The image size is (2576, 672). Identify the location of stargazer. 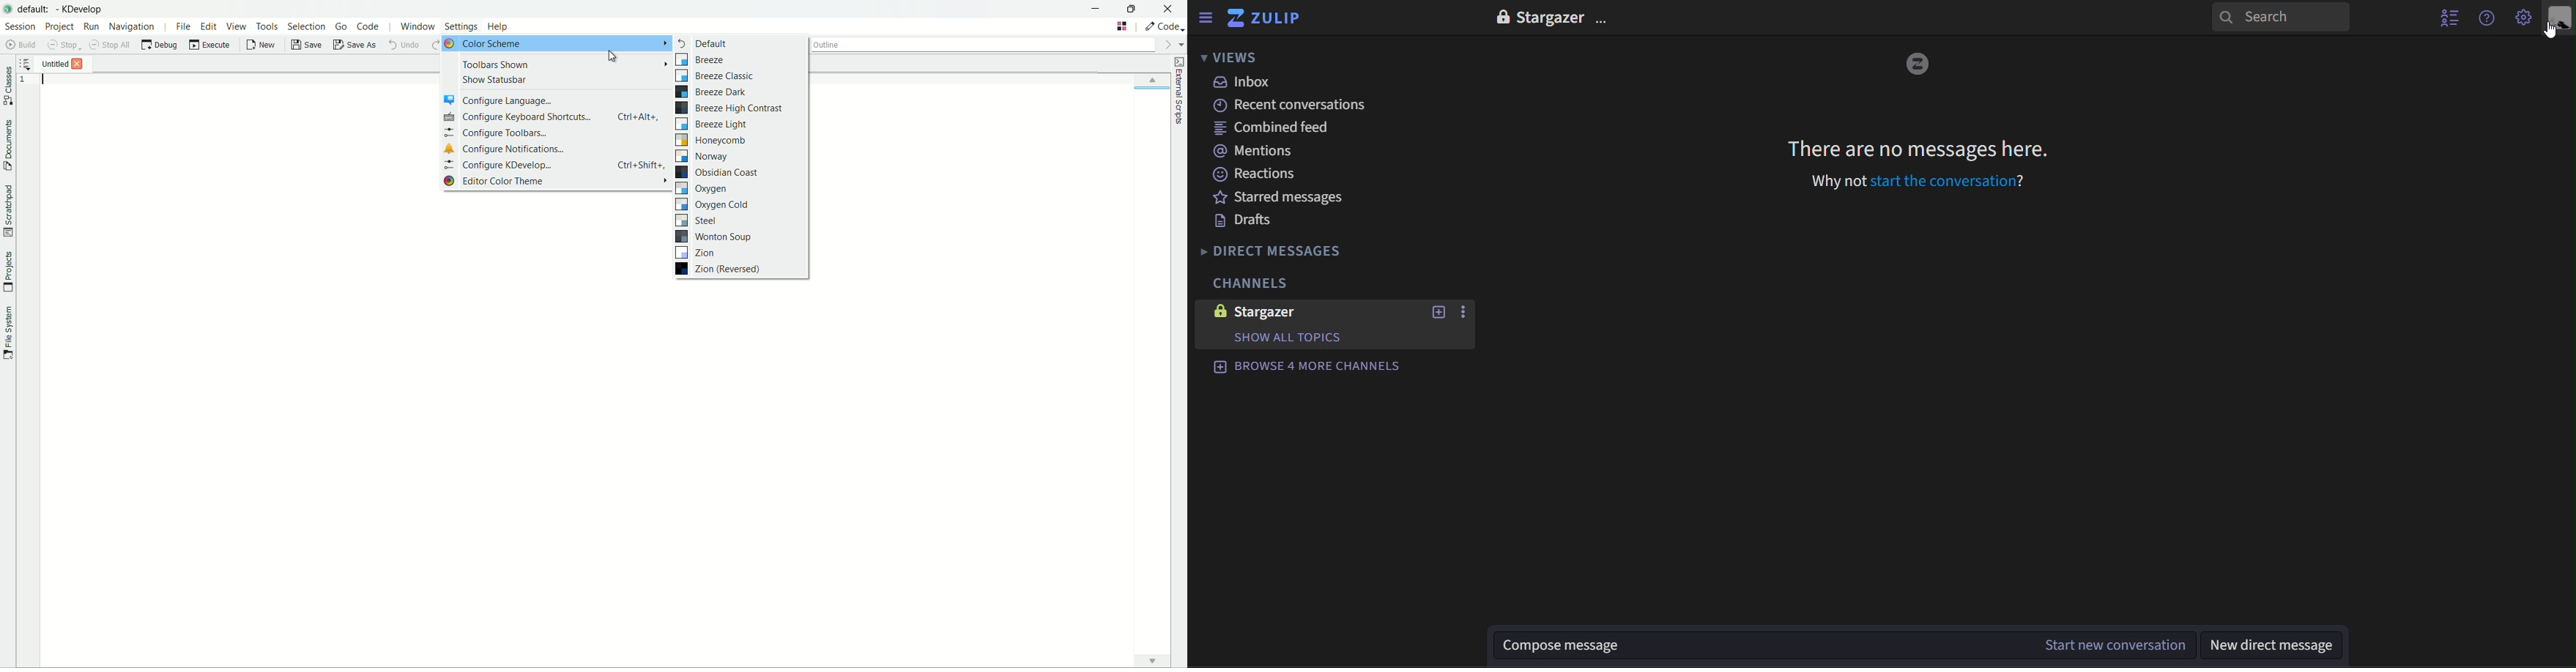
(1296, 311).